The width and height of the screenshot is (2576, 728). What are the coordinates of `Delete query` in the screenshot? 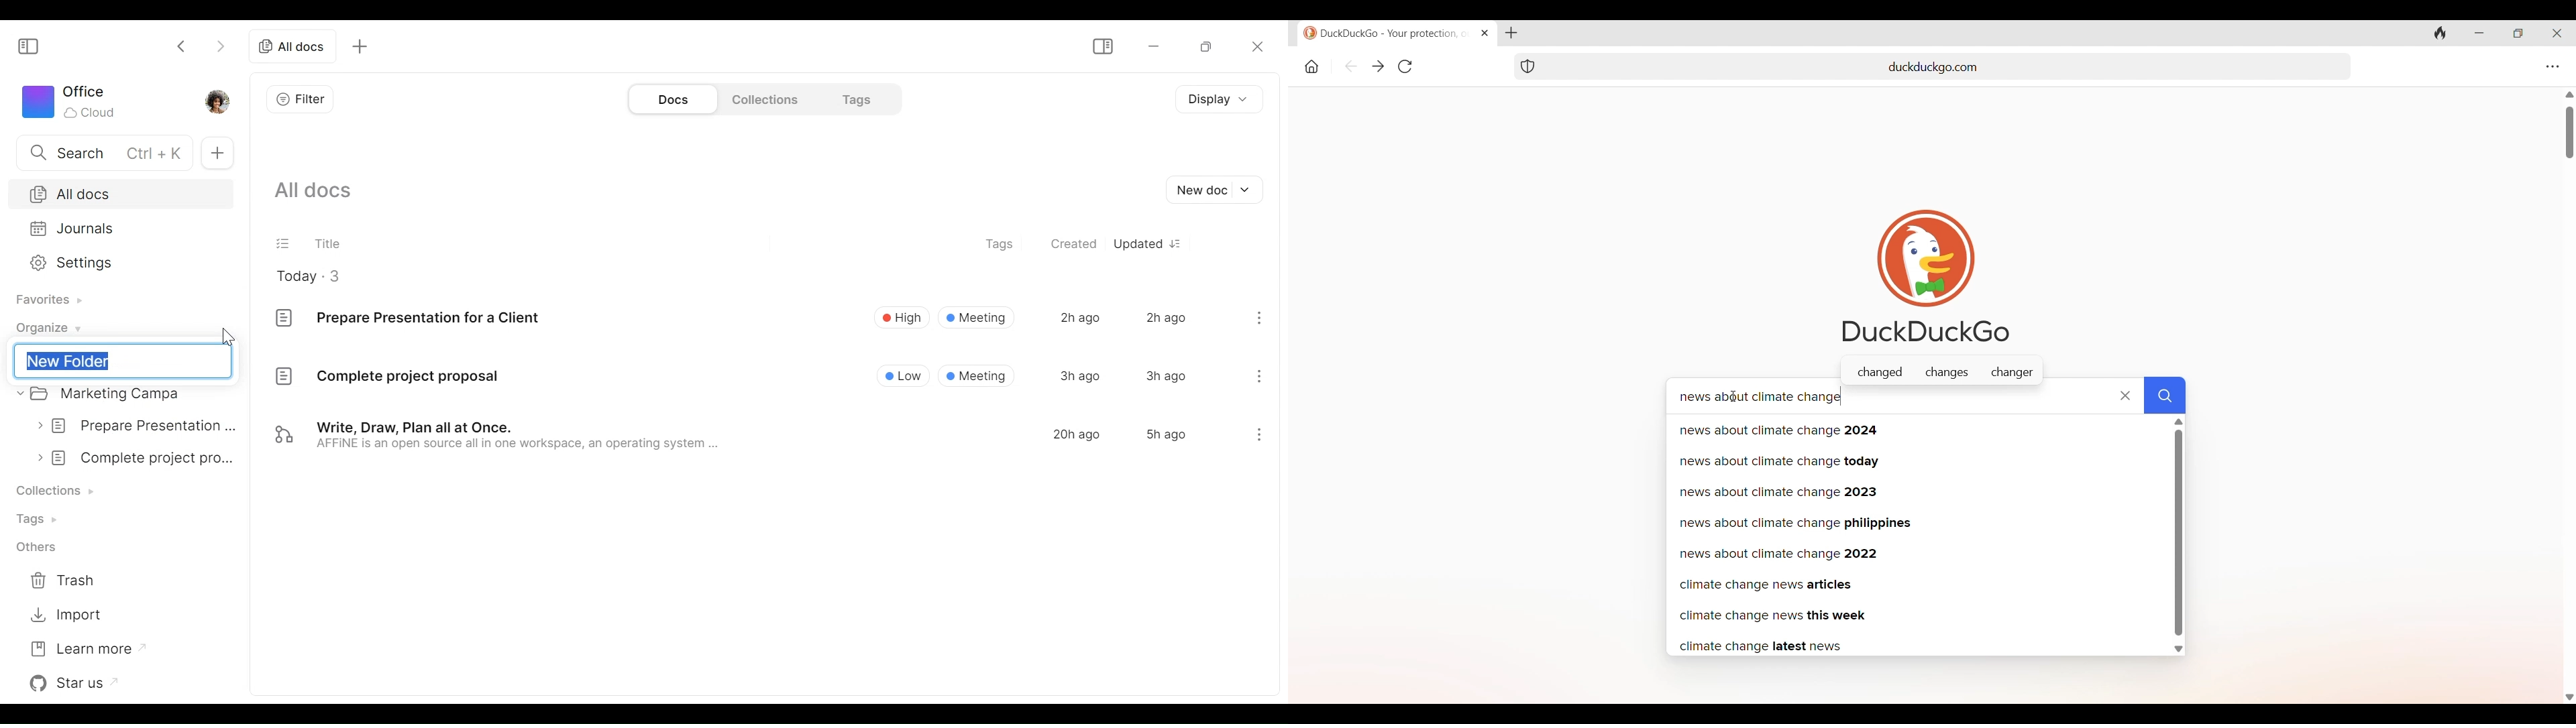 It's located at (2125, 396).